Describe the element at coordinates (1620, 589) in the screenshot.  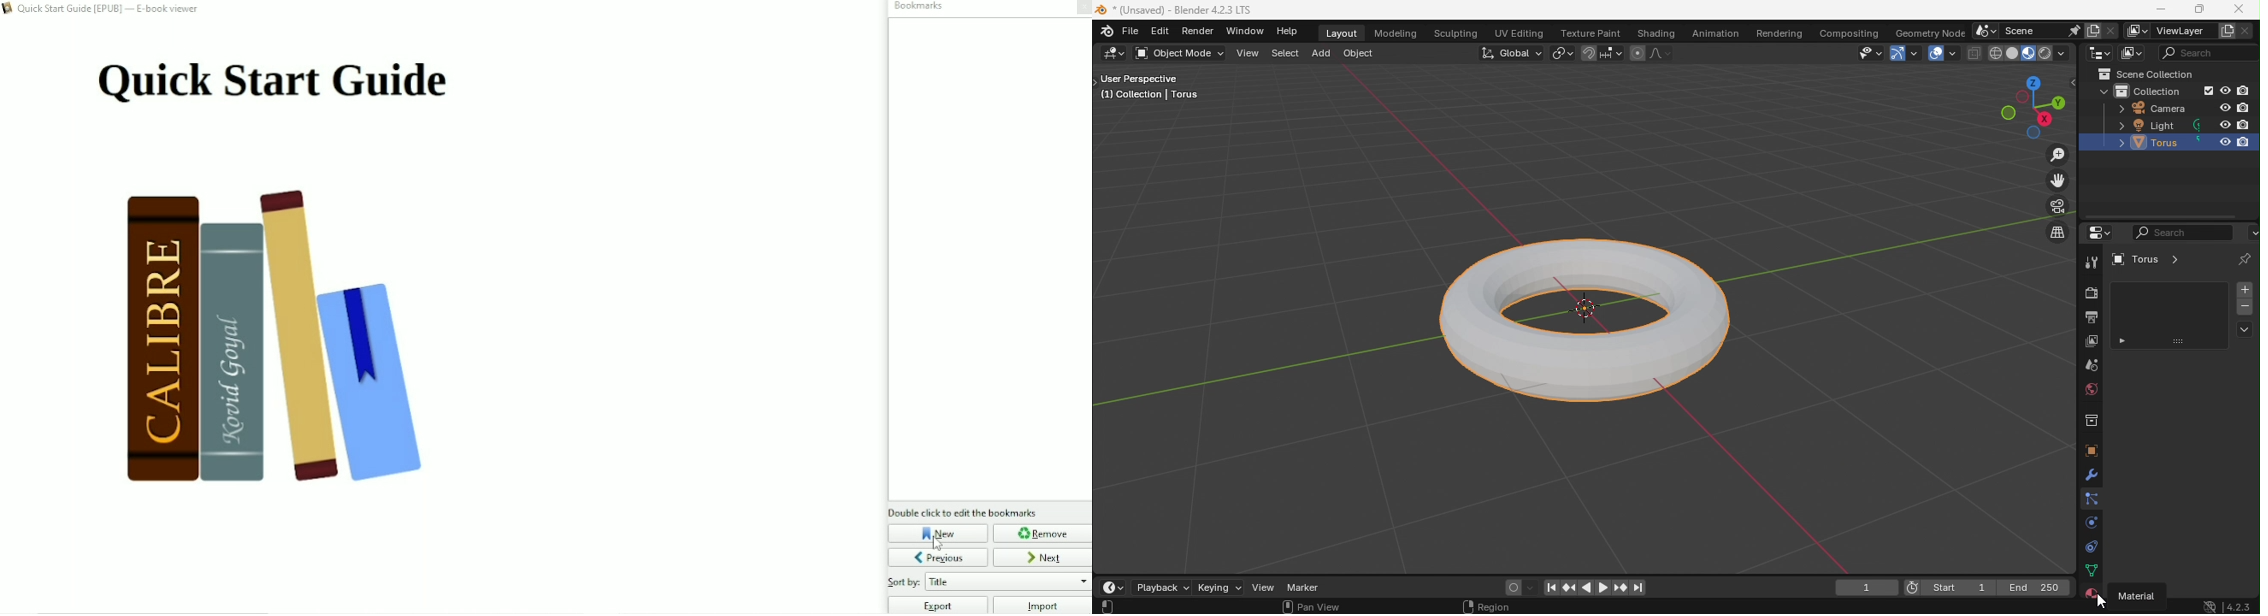
I see `Jump to previous/next keyframe` at that location.